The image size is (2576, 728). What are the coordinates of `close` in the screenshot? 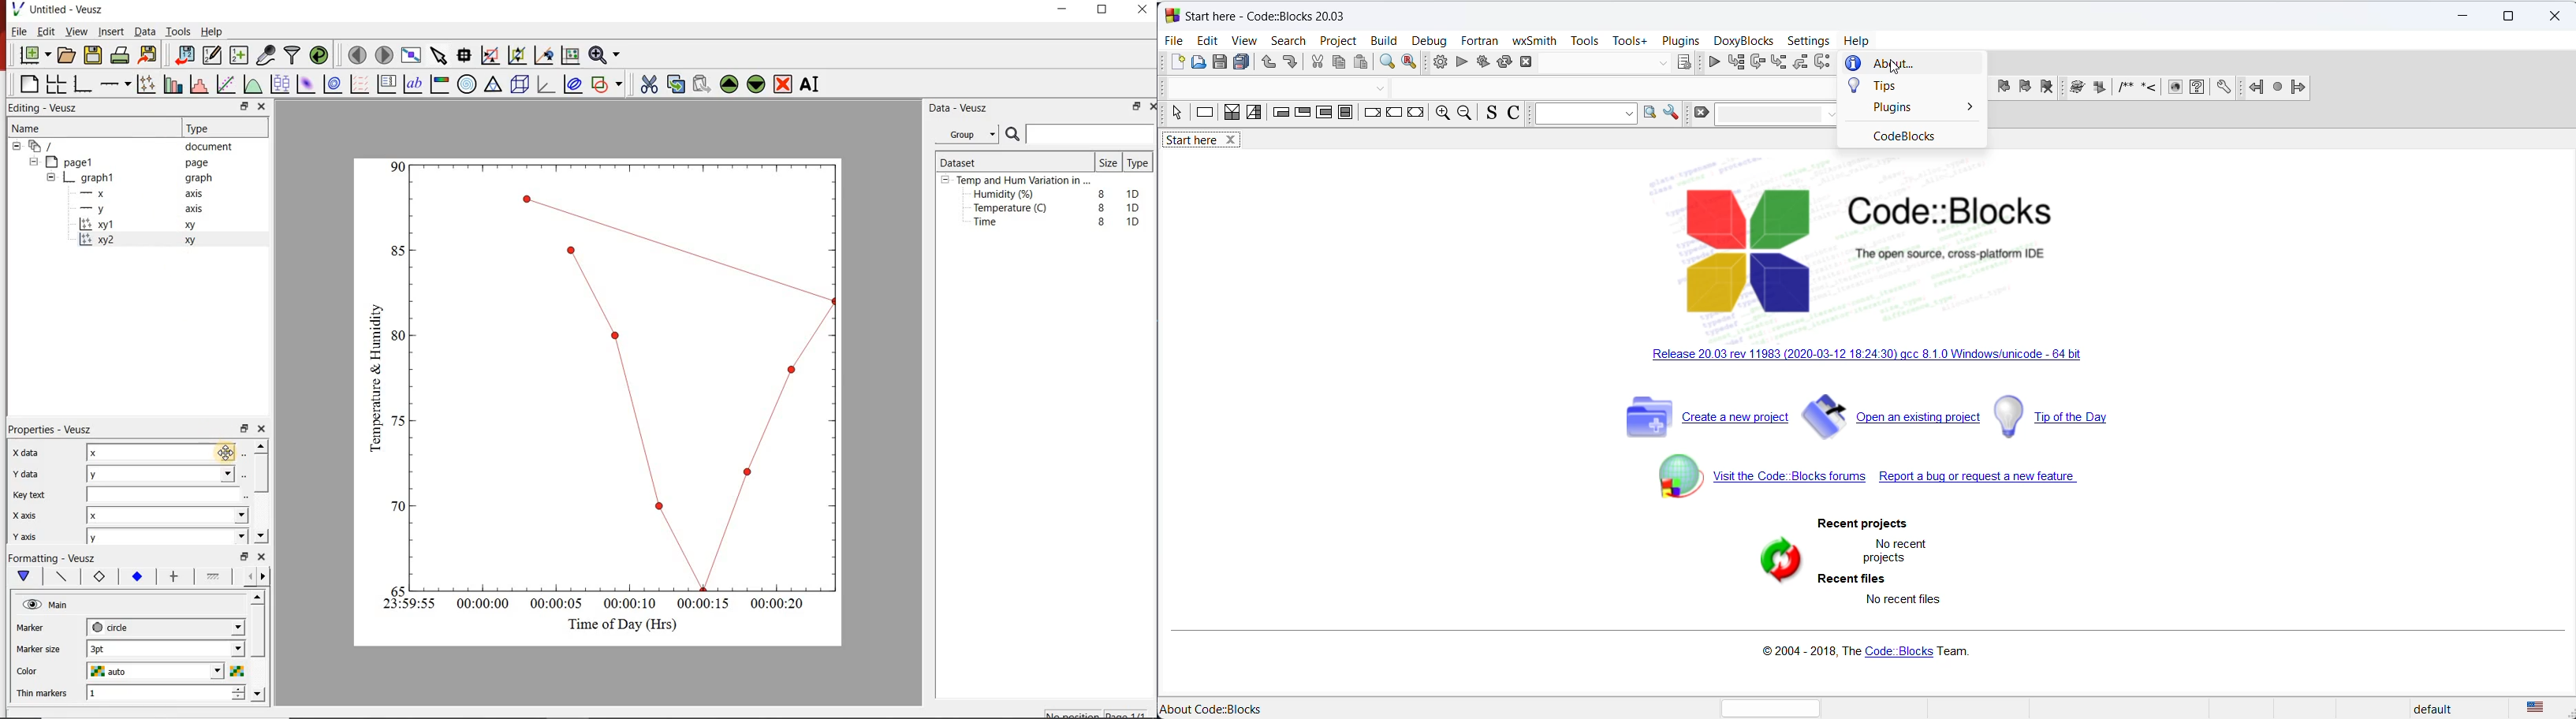 It's located at (1529, 61).